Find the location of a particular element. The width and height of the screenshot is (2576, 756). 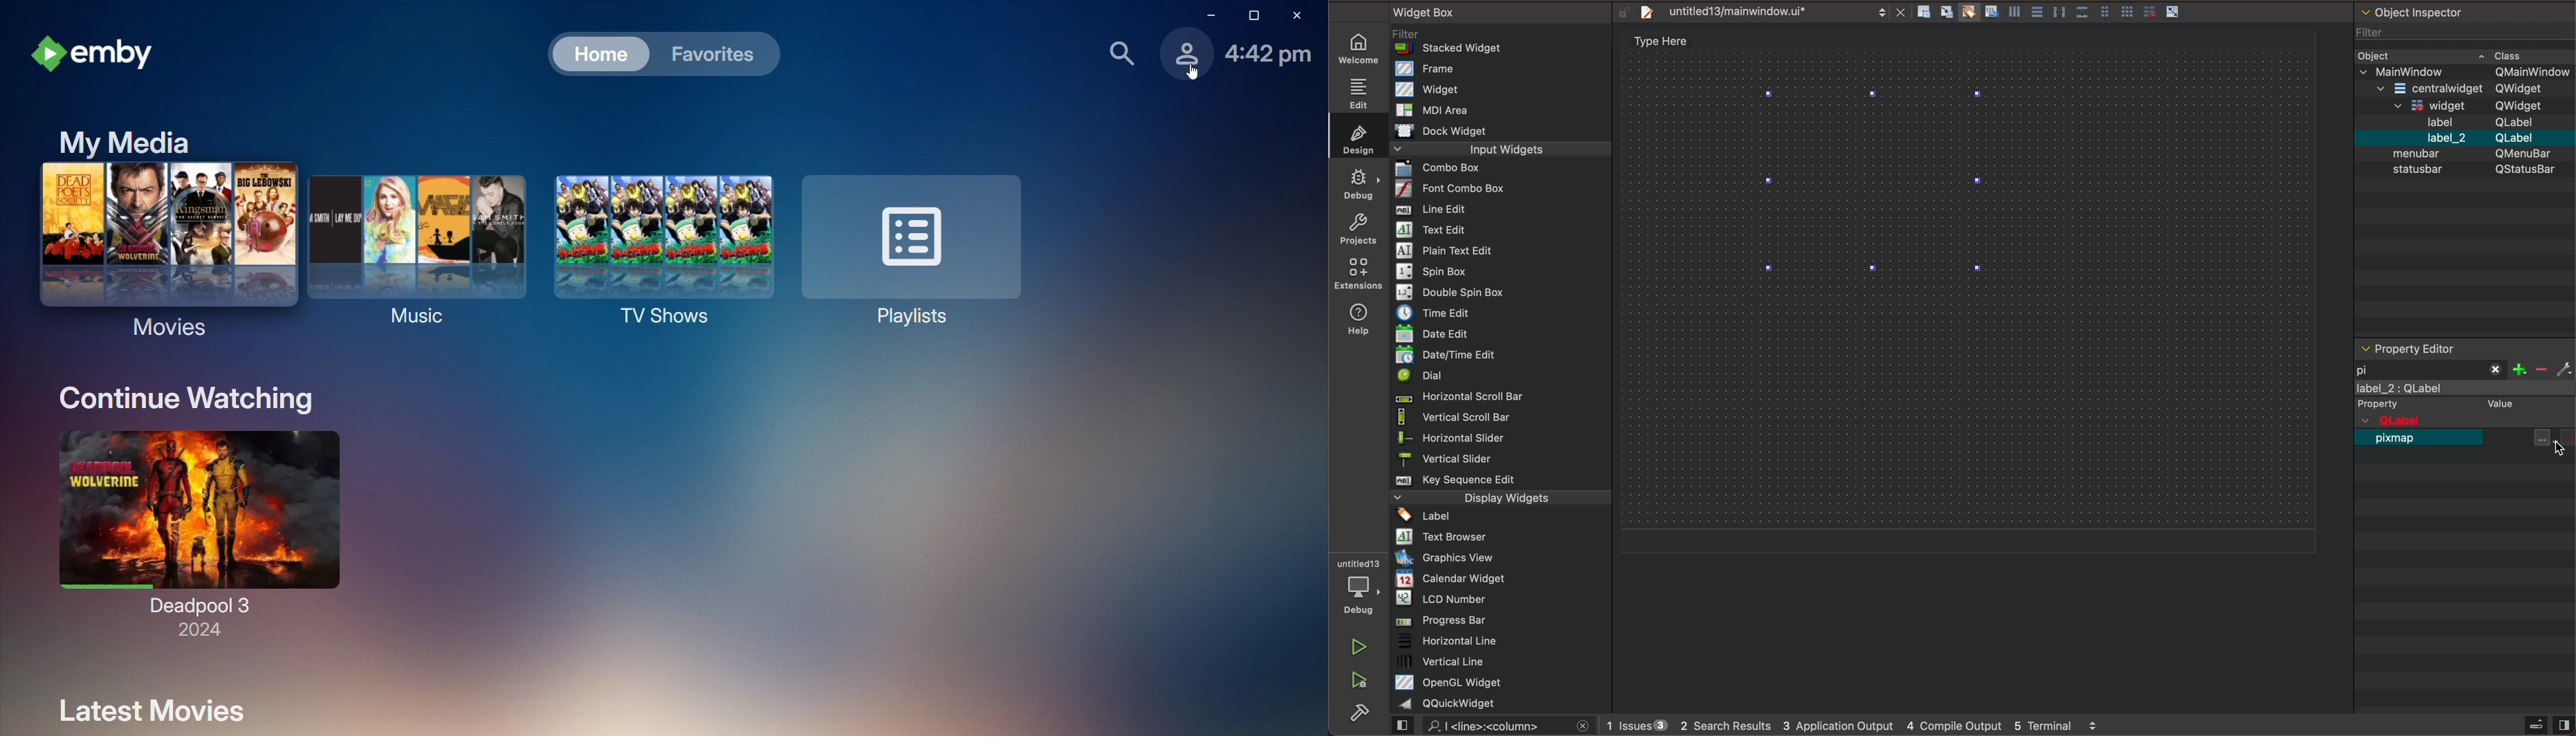

projects is located at coordinates (1357, 227).